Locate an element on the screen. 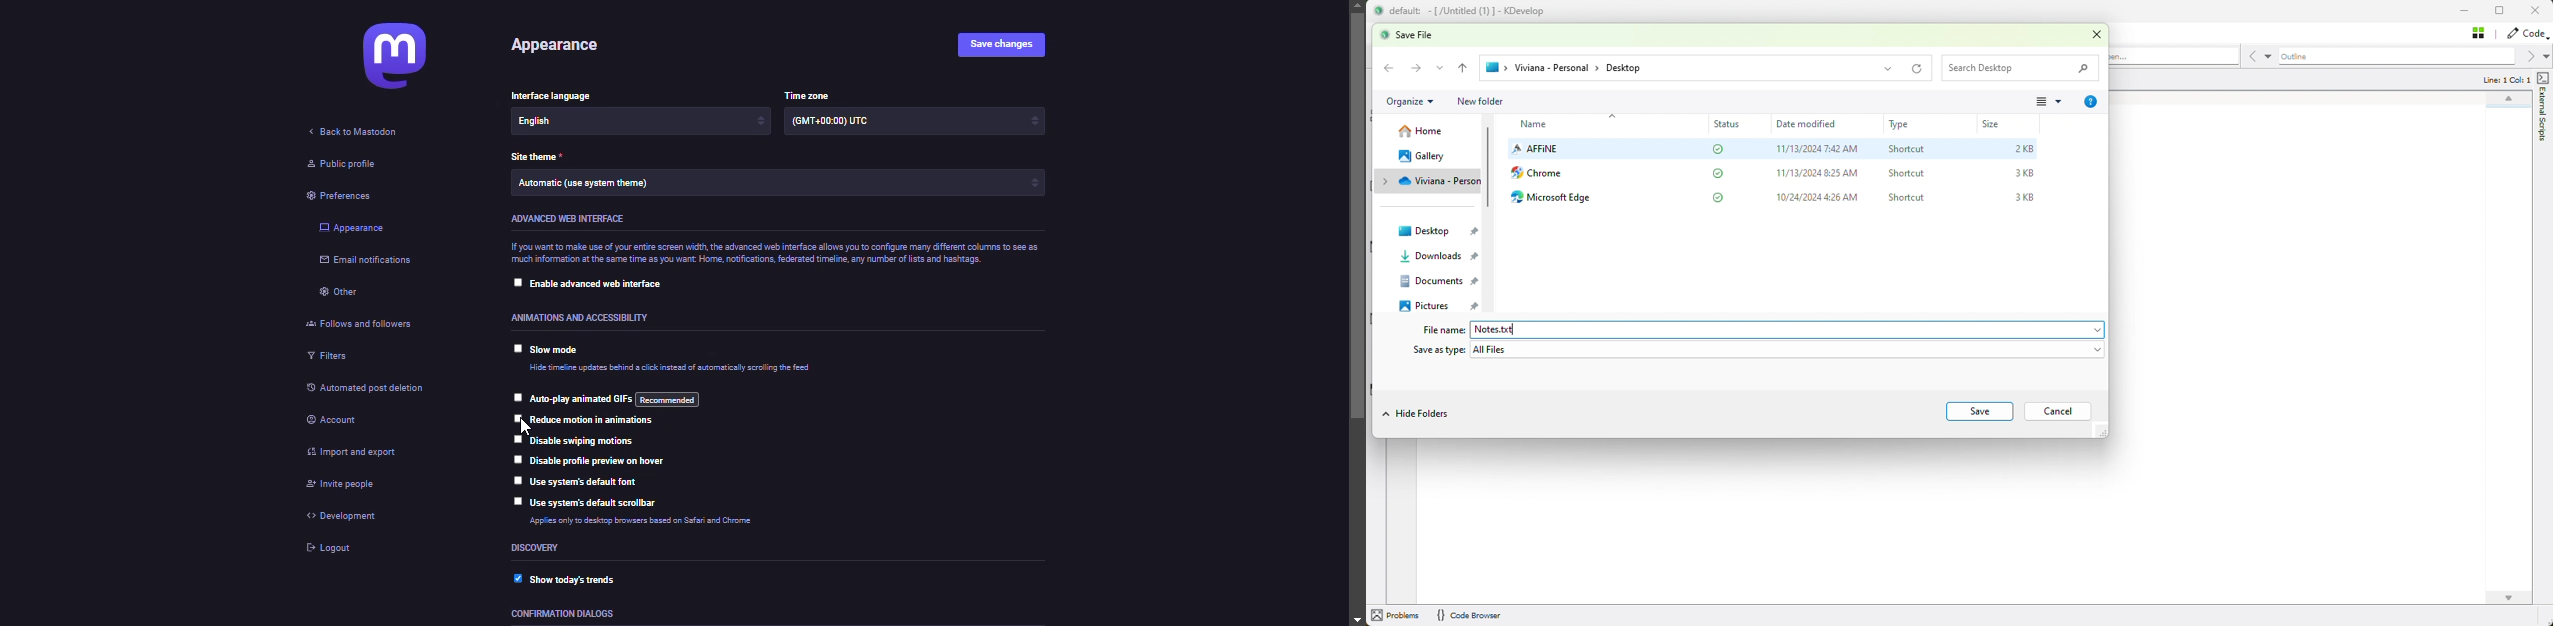 The image size is (2576, 644). home is located at coordinates (1422, 130).